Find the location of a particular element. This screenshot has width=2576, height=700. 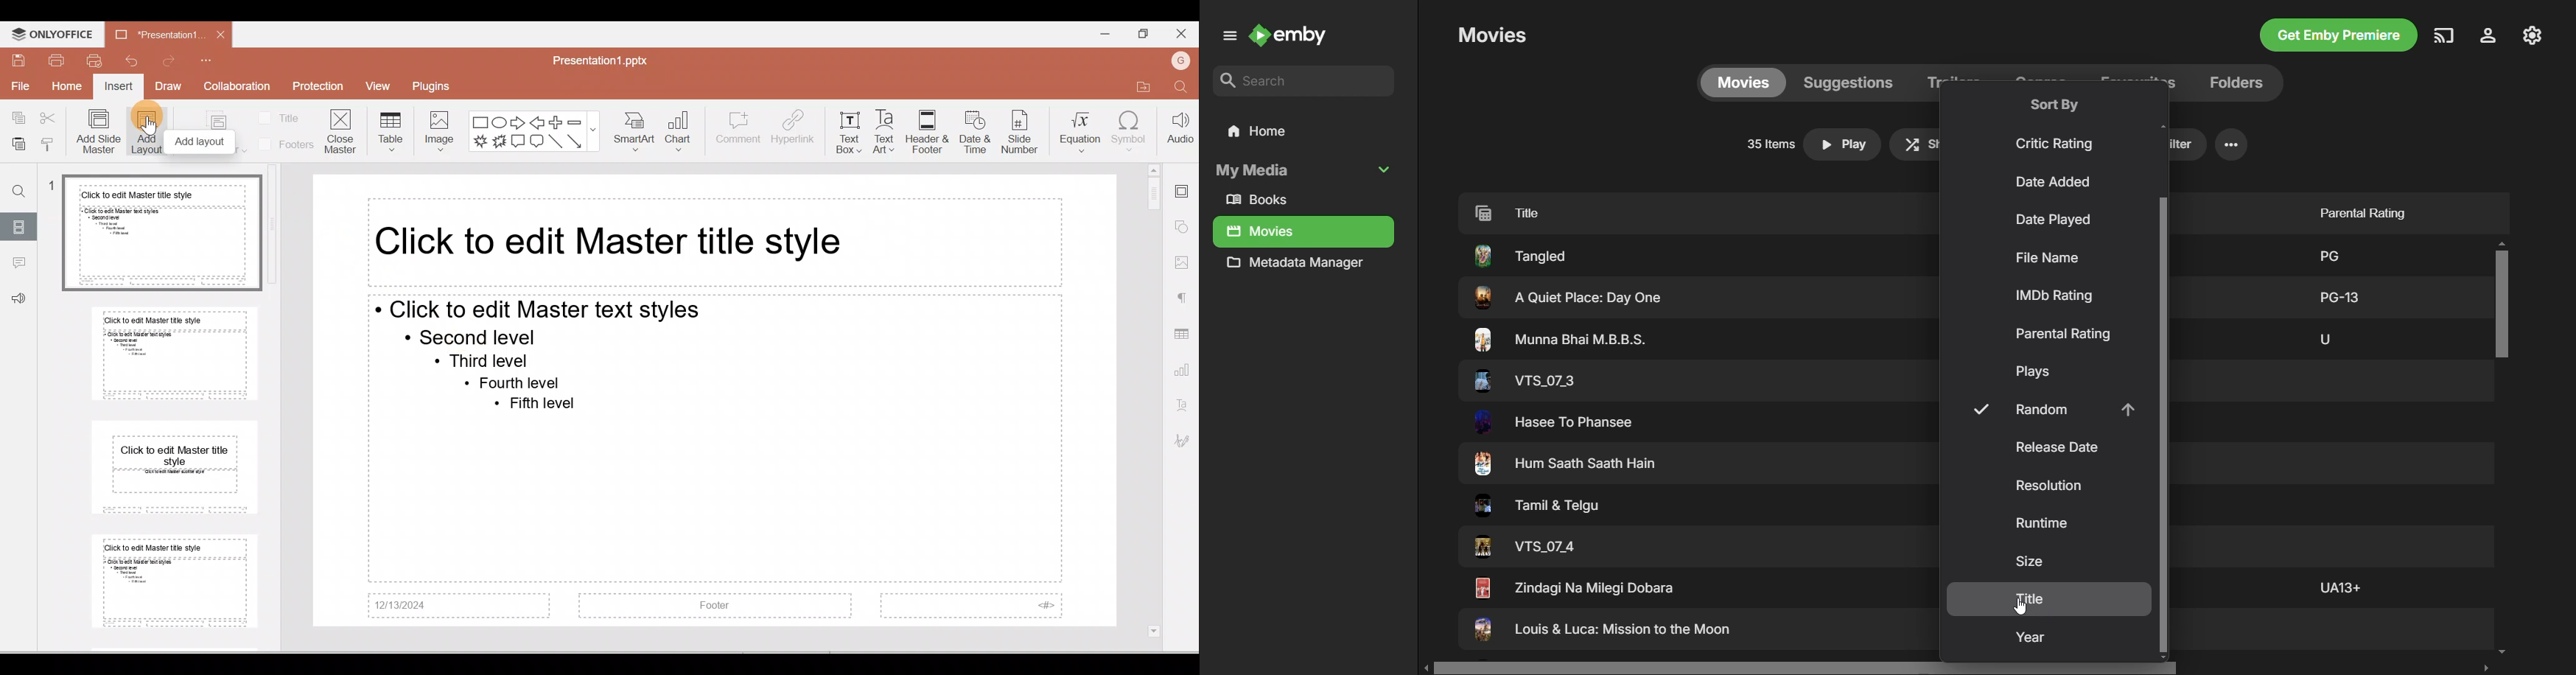

Customise quick access toolbar is located at coordinates (219, 57).